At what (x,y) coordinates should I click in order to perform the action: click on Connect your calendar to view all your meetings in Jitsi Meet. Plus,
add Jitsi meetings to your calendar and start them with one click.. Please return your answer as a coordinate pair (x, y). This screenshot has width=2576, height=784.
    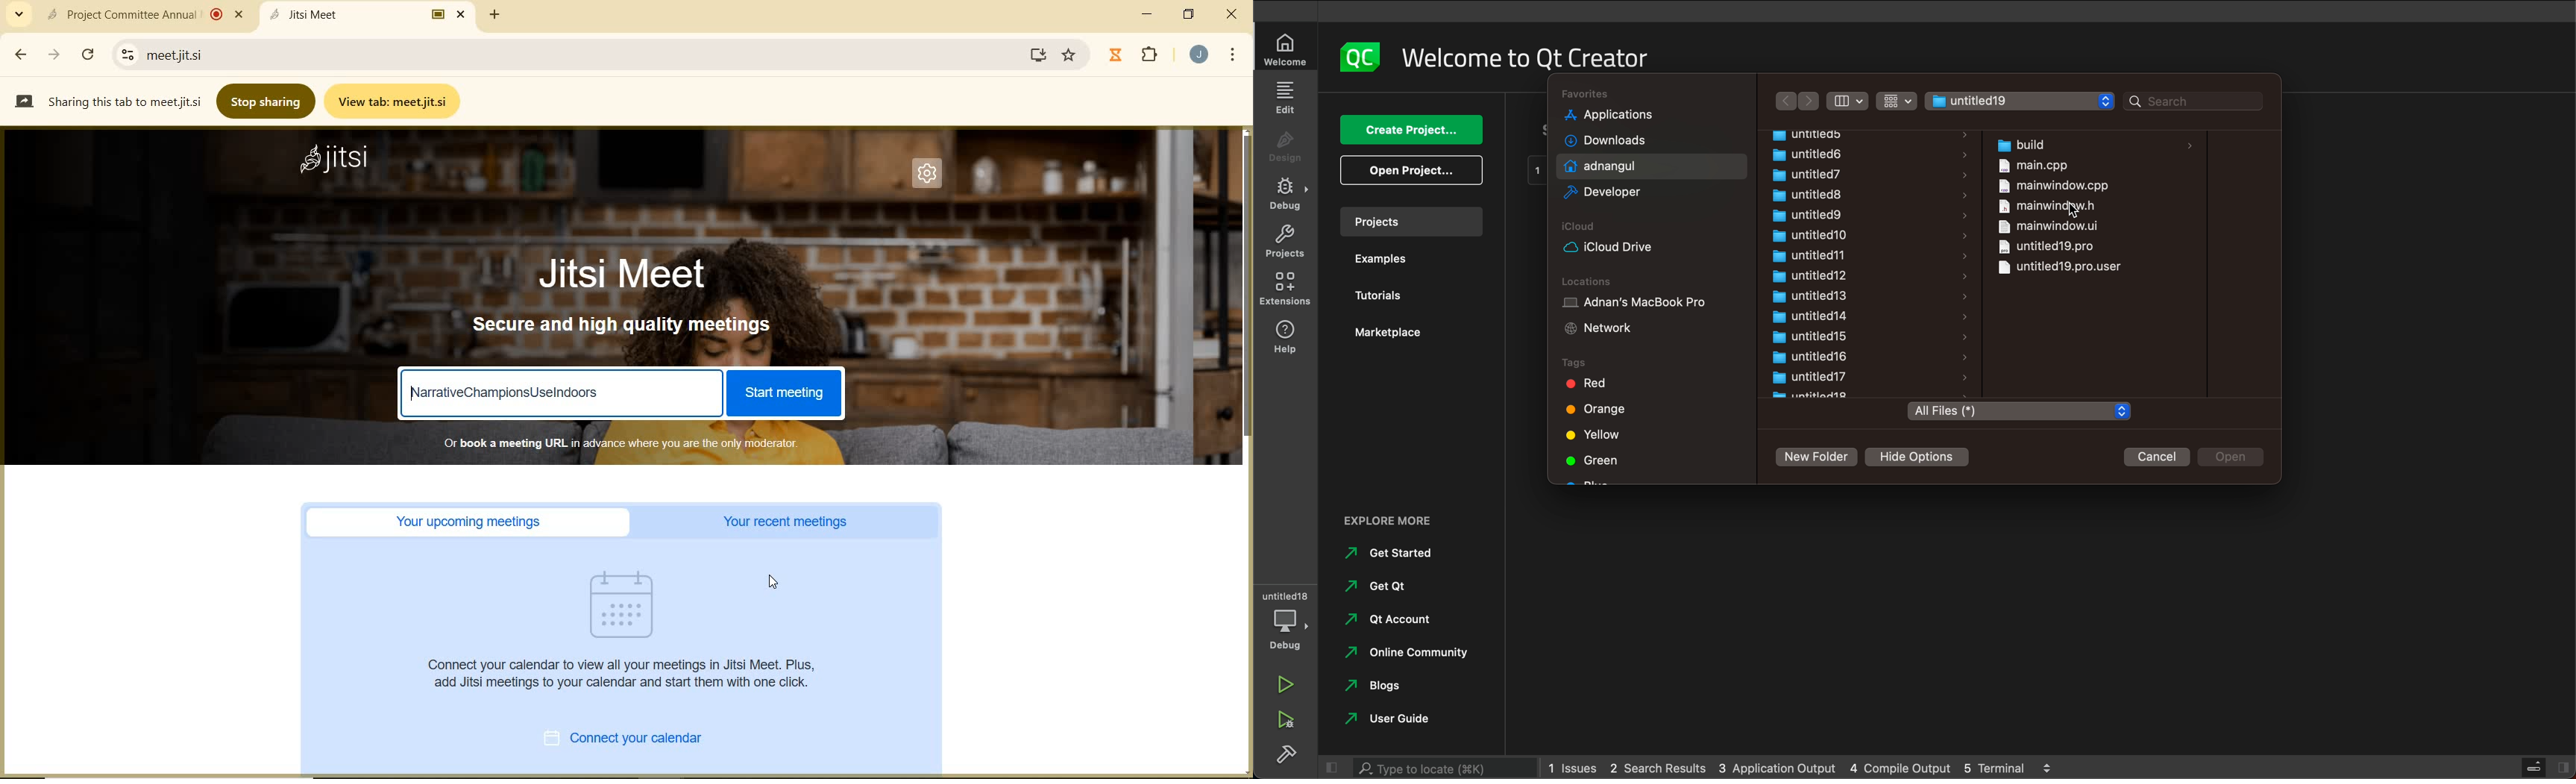
    Looking at the image, I should click on (626, 673).